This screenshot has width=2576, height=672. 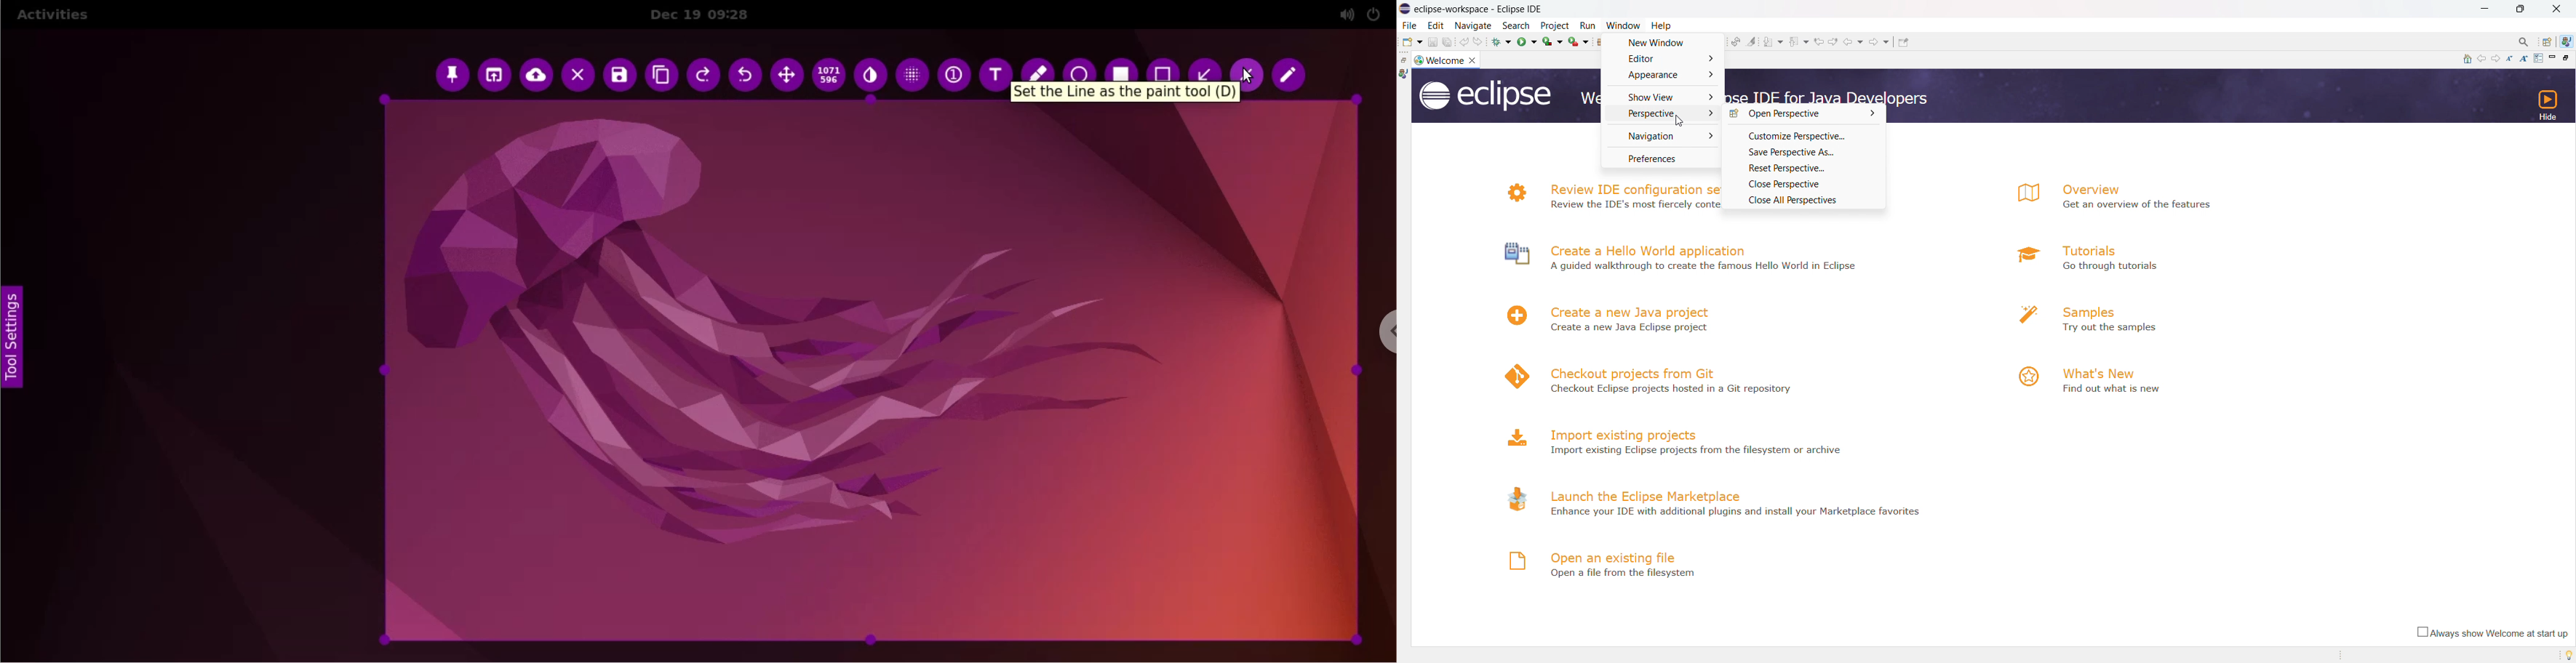 What do you see at coordinates (1410, 25) in the screenshot?
I see `file` at bounding box center [1410, 25].